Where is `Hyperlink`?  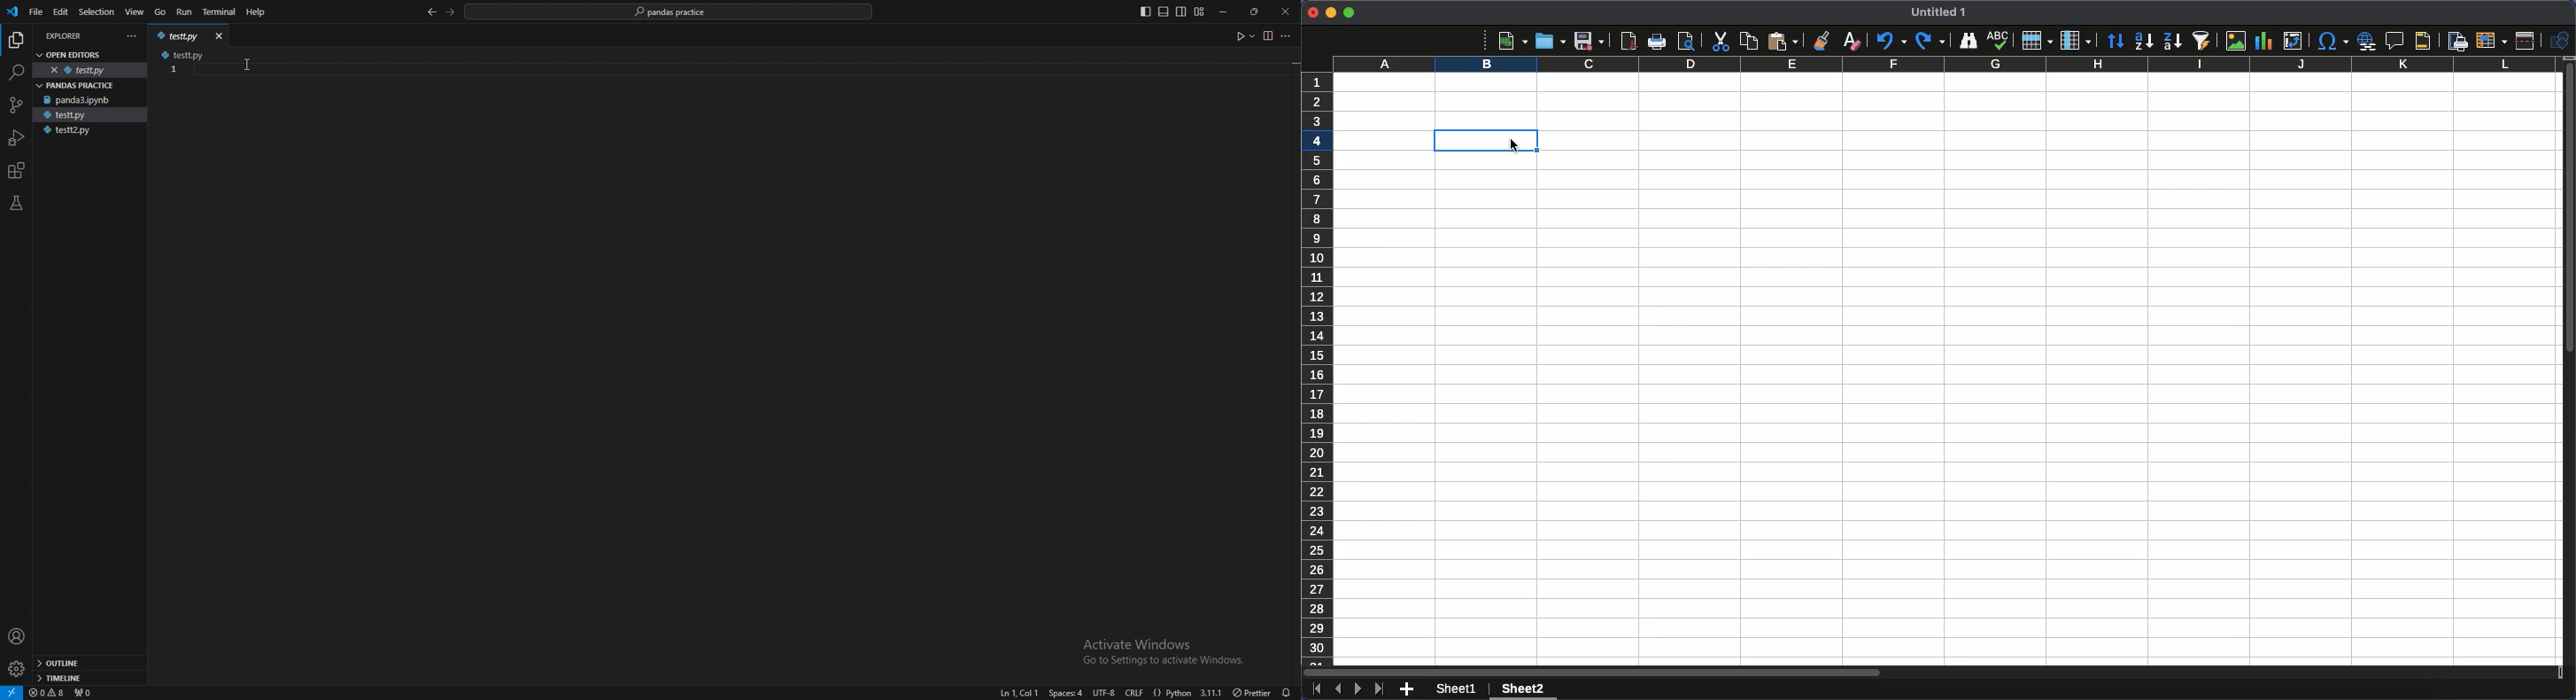 Hyperlink is located at coordinates (2368, 41).